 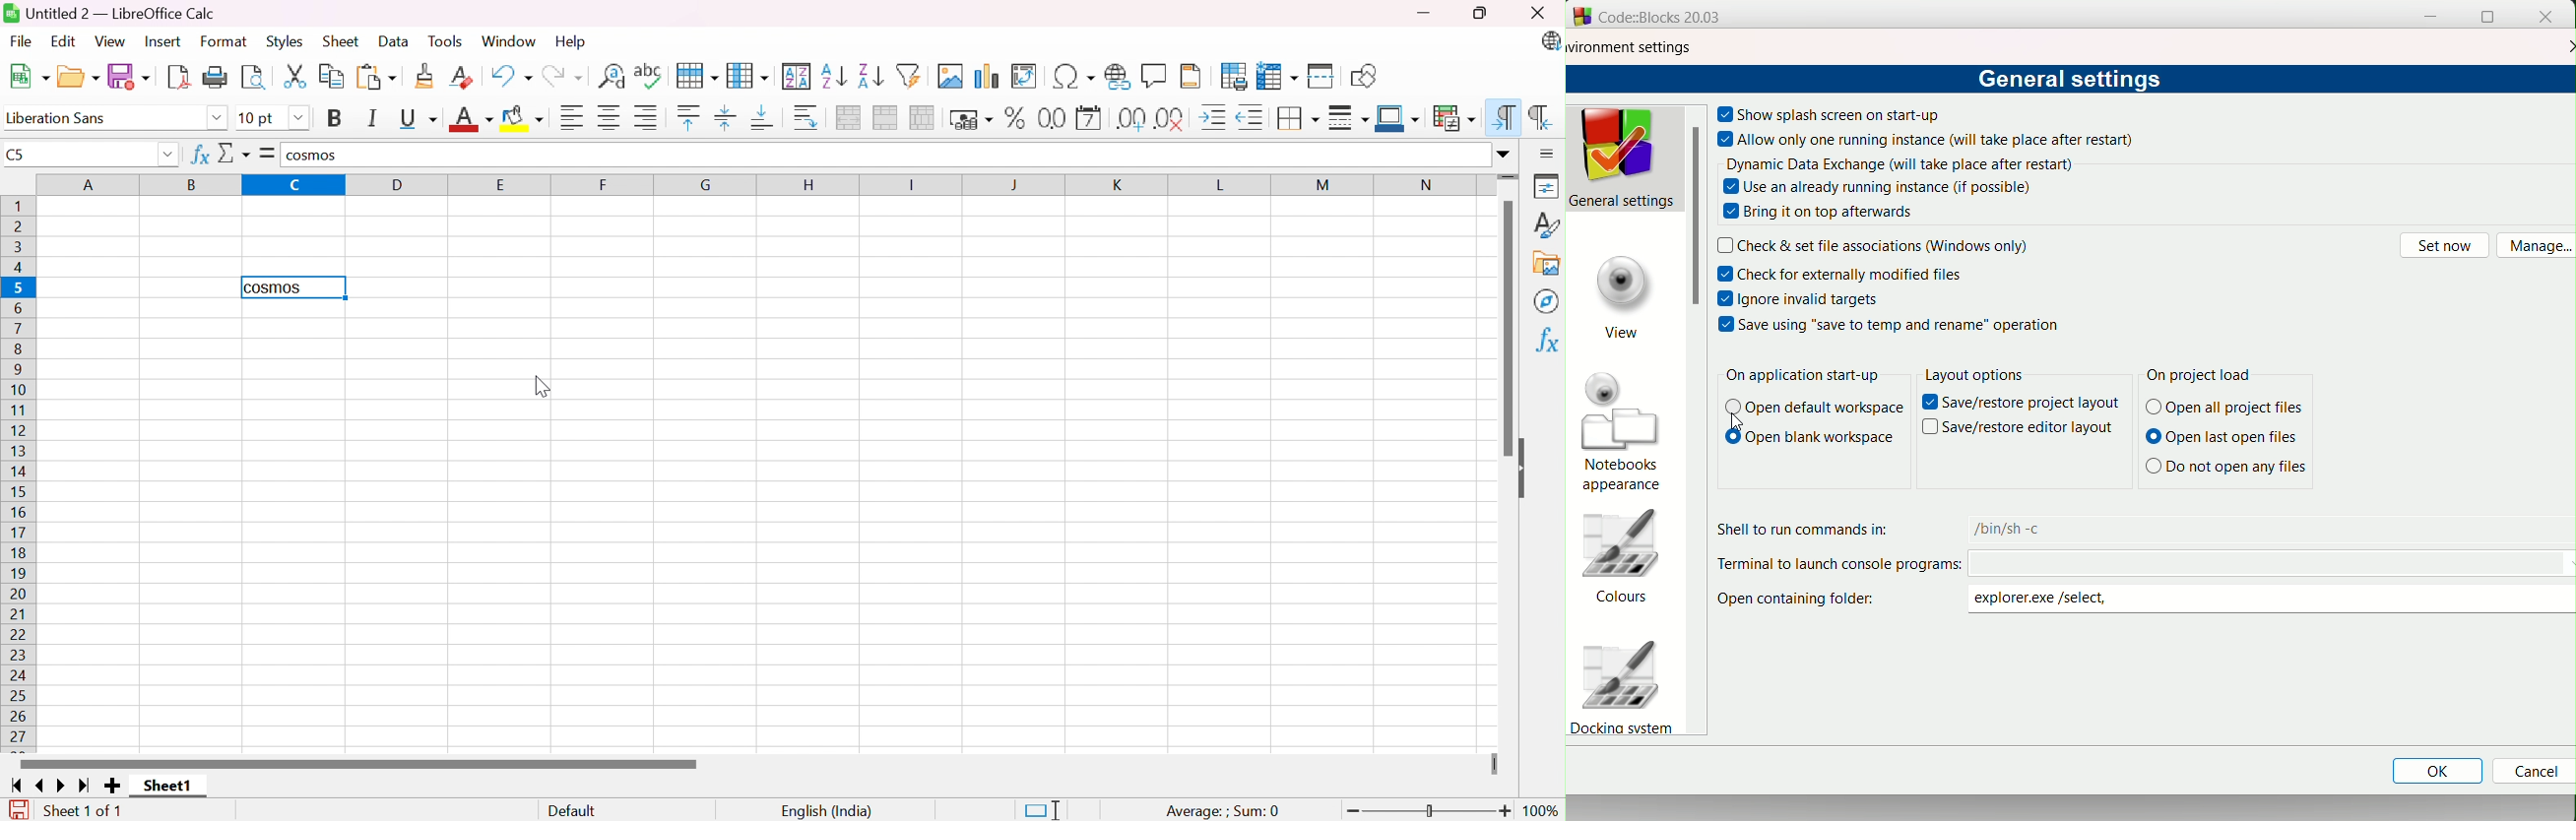 I want to click on Borders, so click(x=1299, y=120).